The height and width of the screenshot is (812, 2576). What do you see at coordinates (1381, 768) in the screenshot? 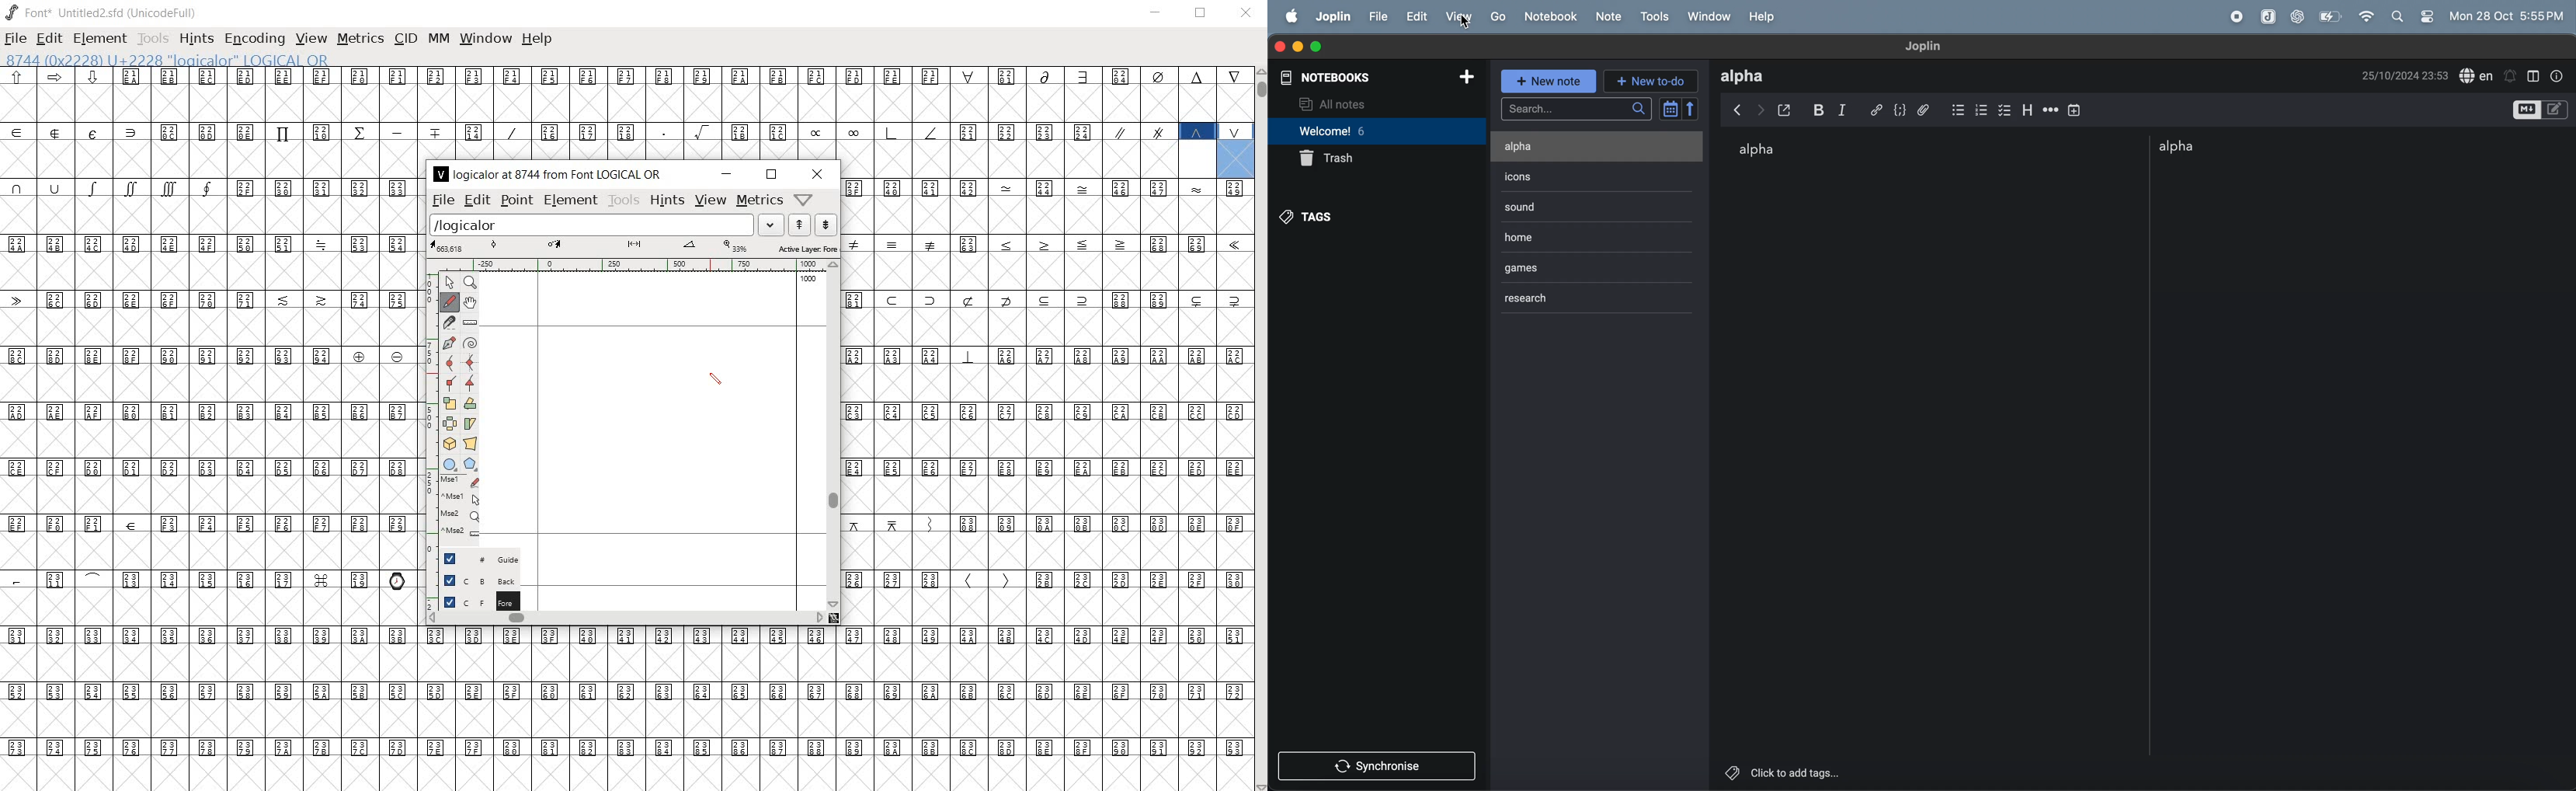
I see `synchronise` at bounding box center [1381, 768].